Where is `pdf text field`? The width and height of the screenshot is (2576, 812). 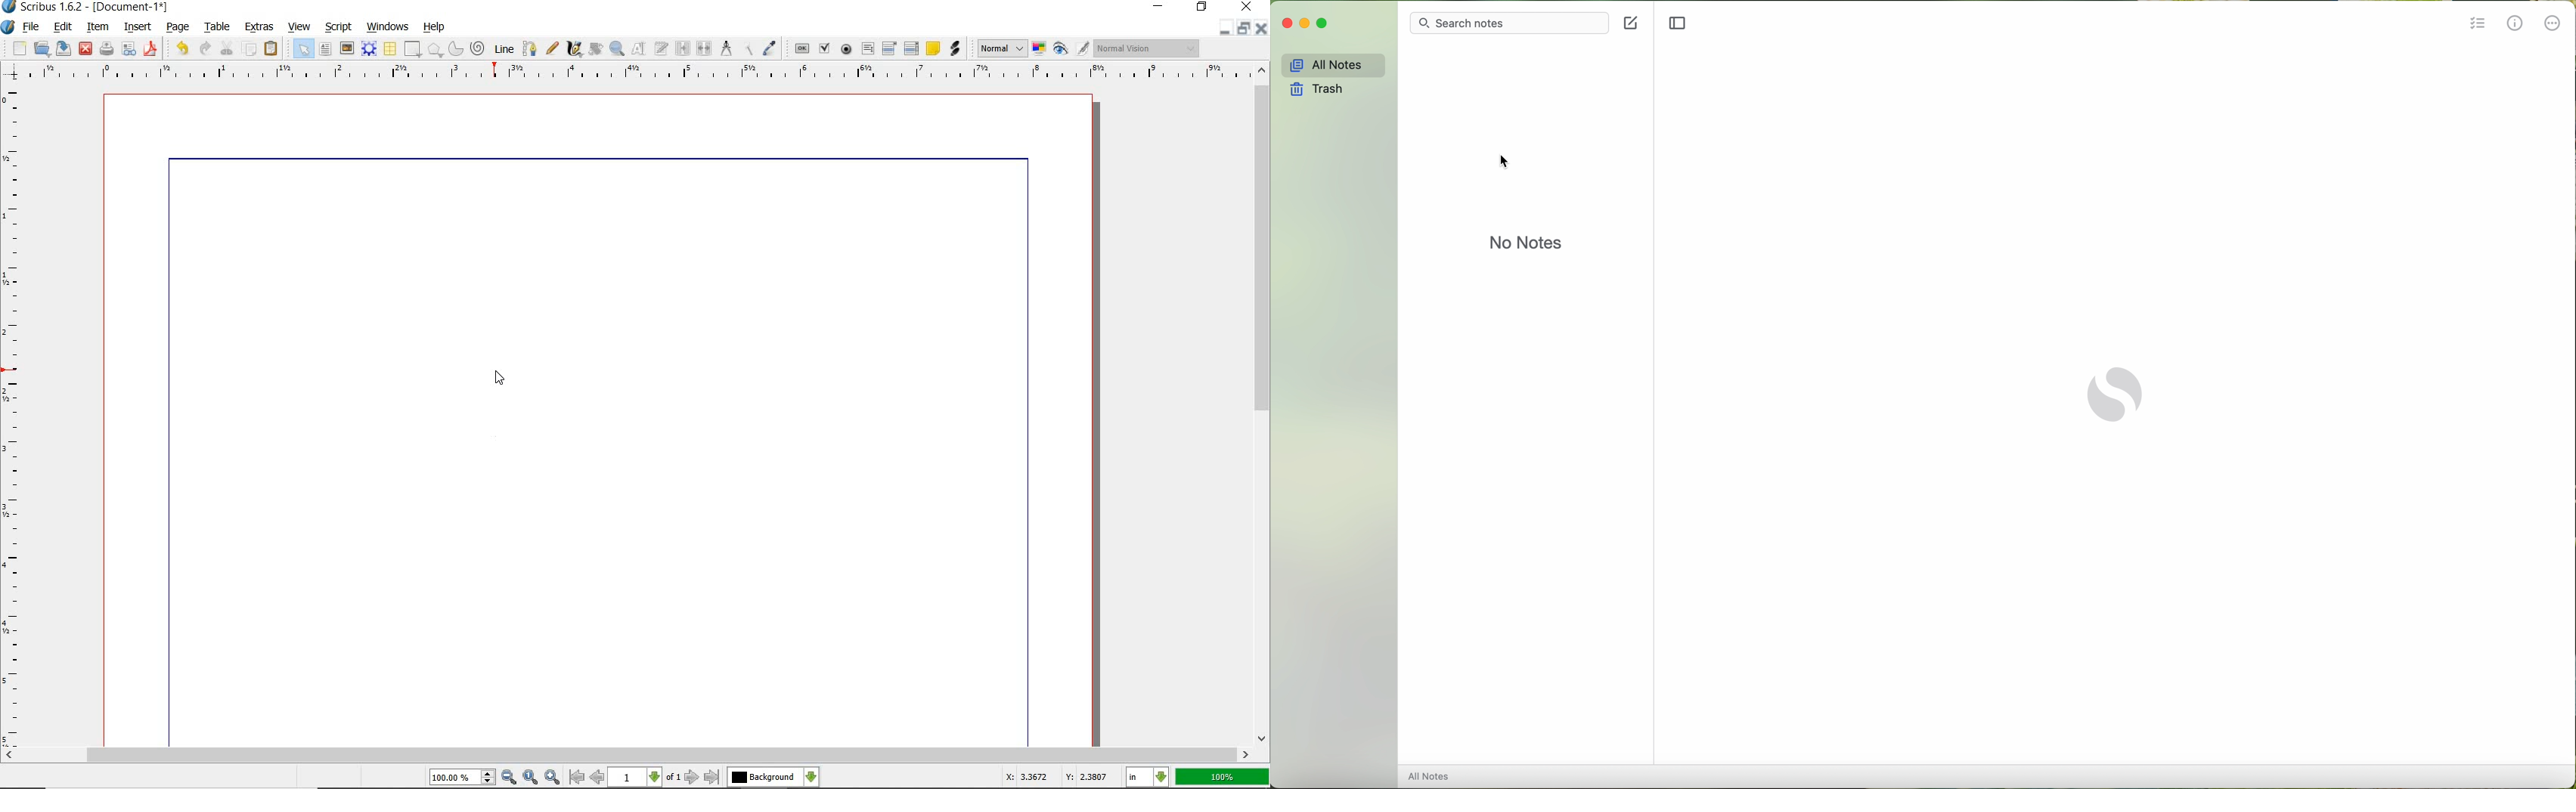 pdf text field is located at coordinates (866, 48).